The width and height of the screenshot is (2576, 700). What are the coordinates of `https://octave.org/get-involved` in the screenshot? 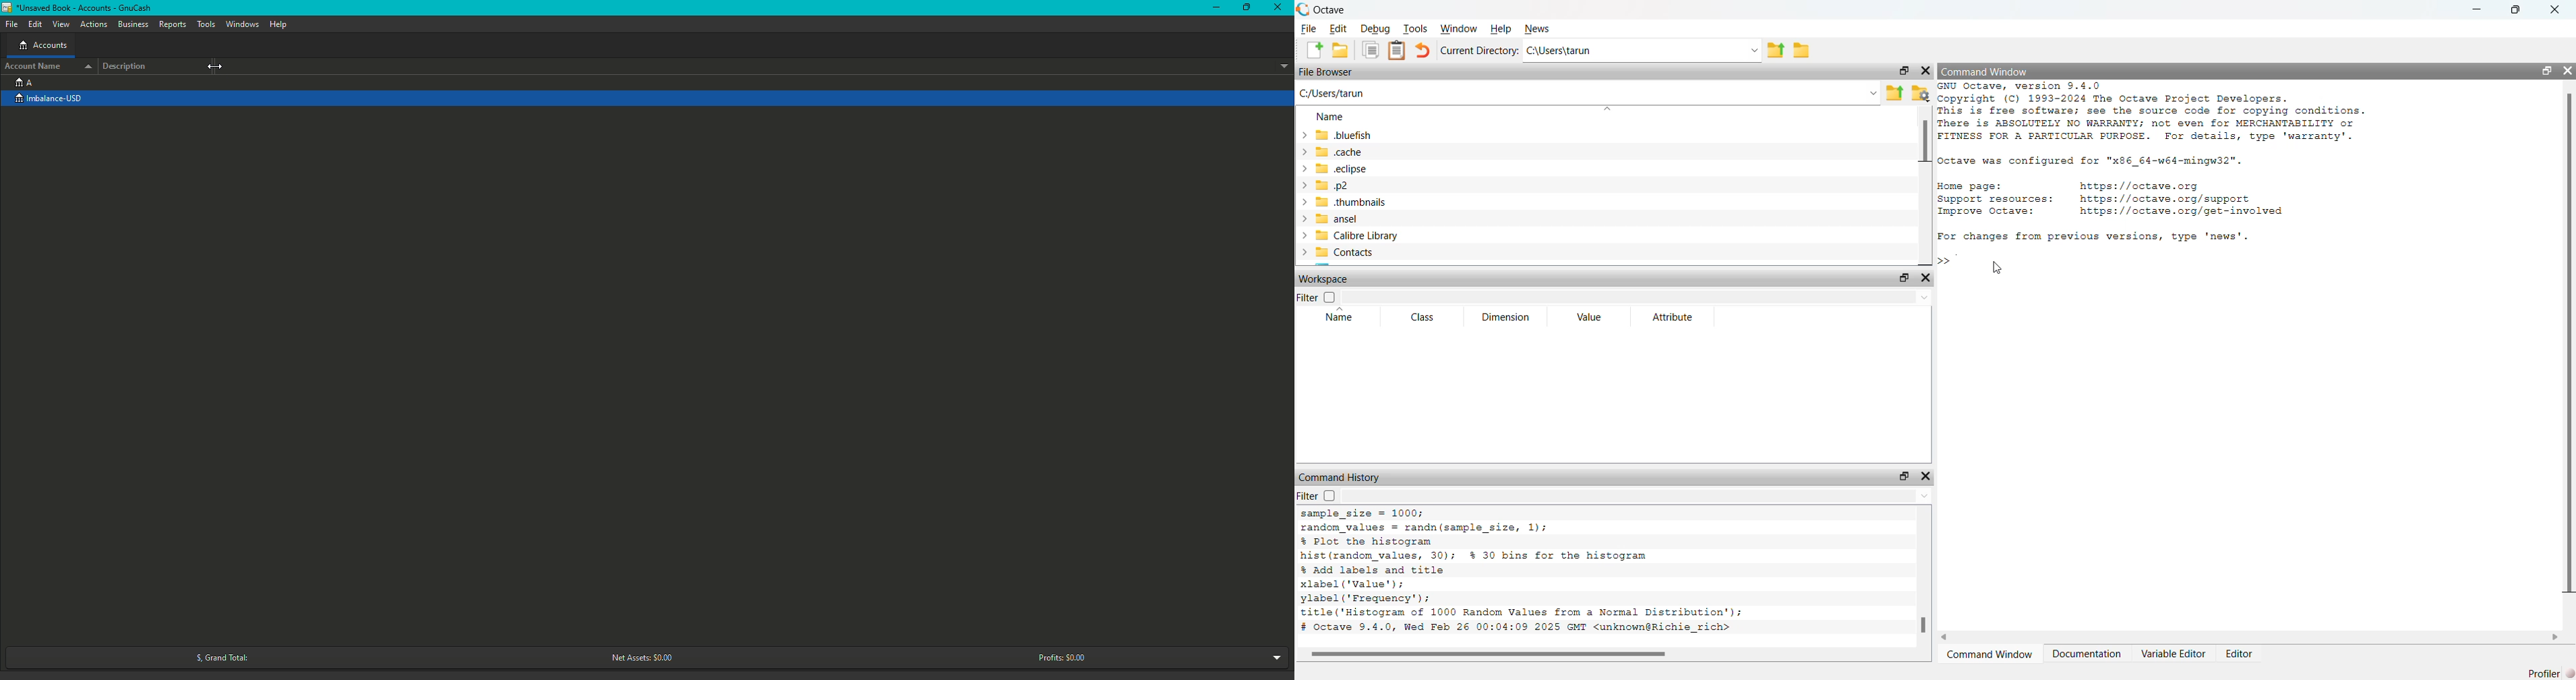 It's located at (2180, 211).